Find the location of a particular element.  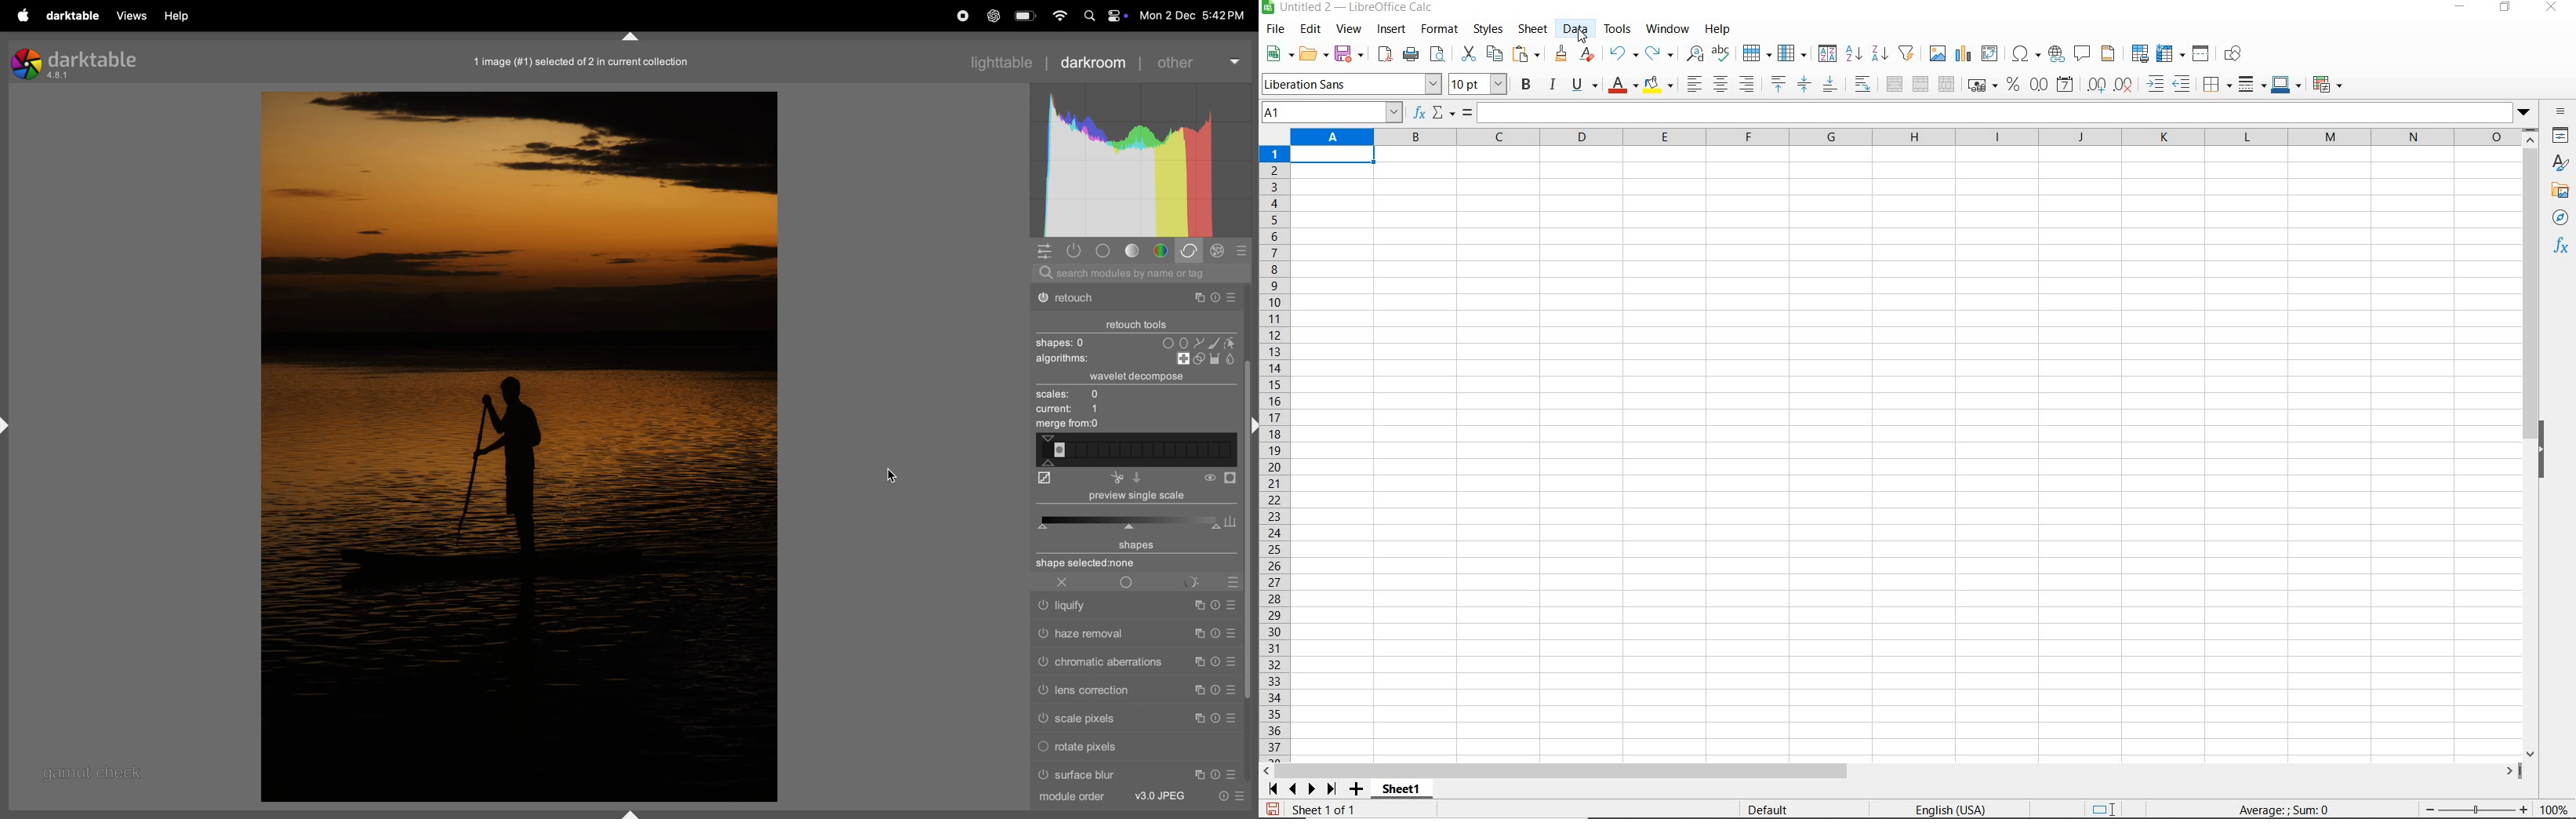

cut is located at coordinates (1142, 477).